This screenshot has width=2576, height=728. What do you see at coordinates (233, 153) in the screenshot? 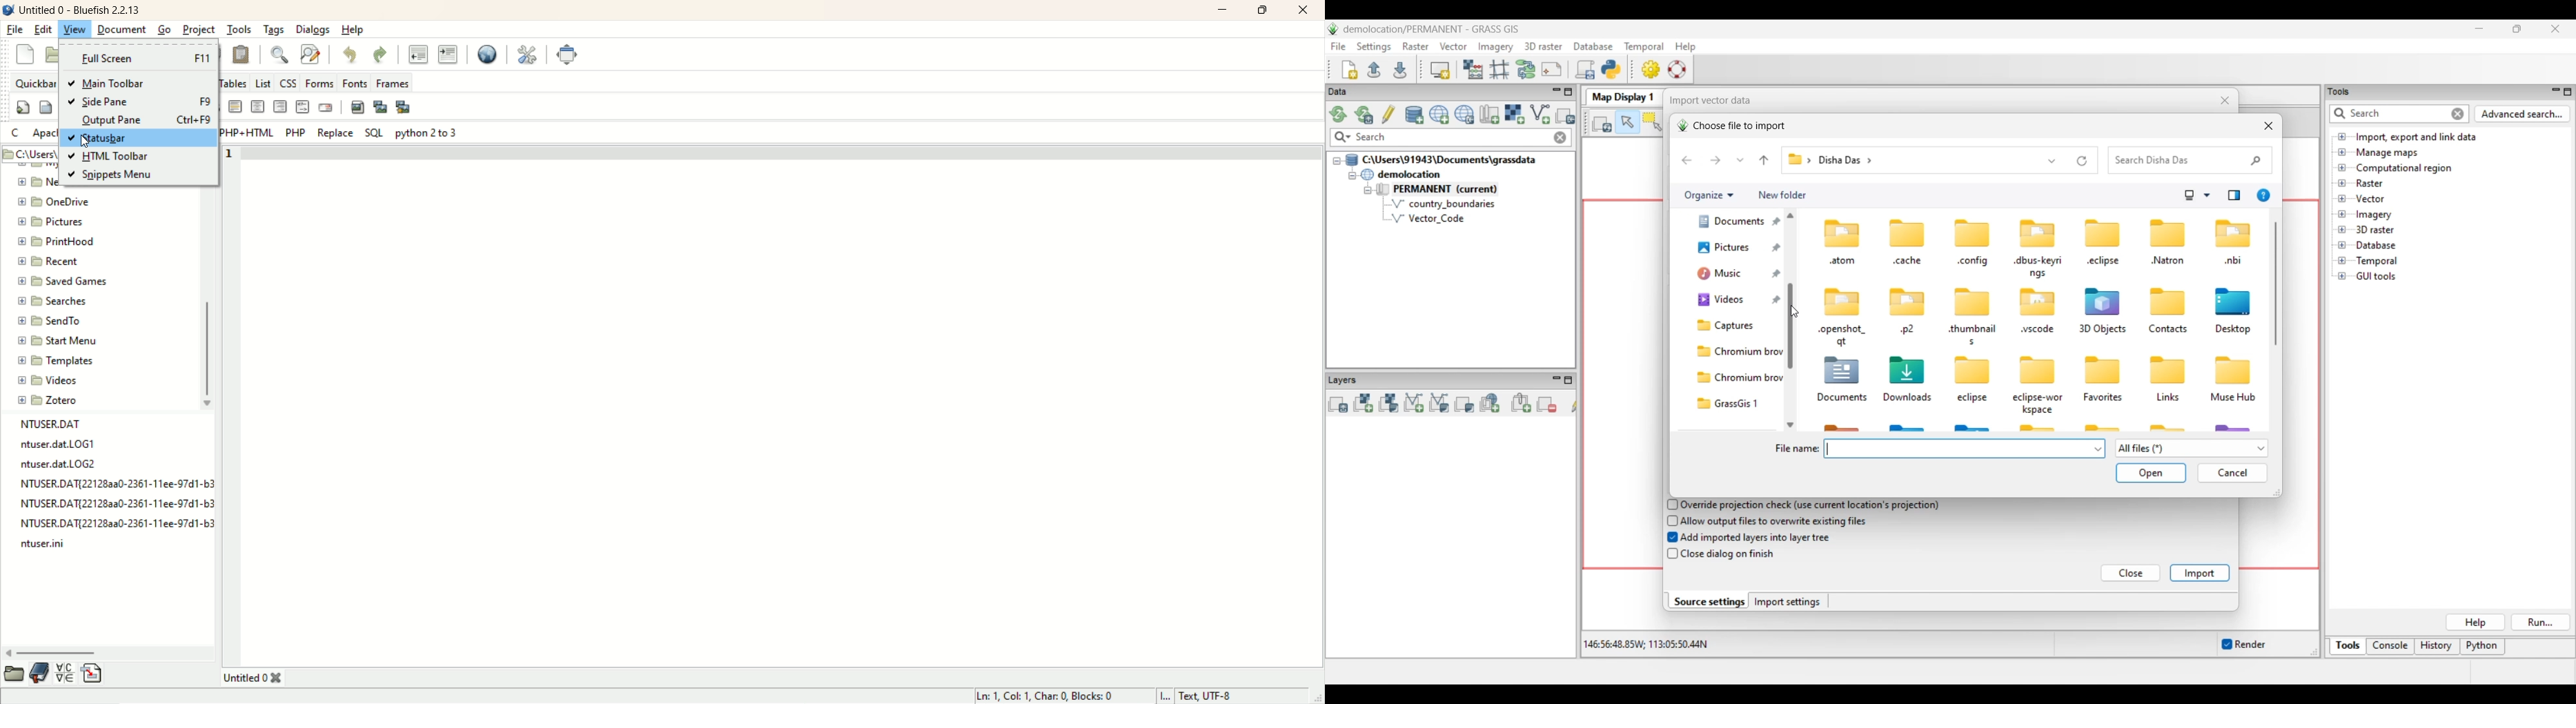
I see `line number` at bounding box center [233, 153].